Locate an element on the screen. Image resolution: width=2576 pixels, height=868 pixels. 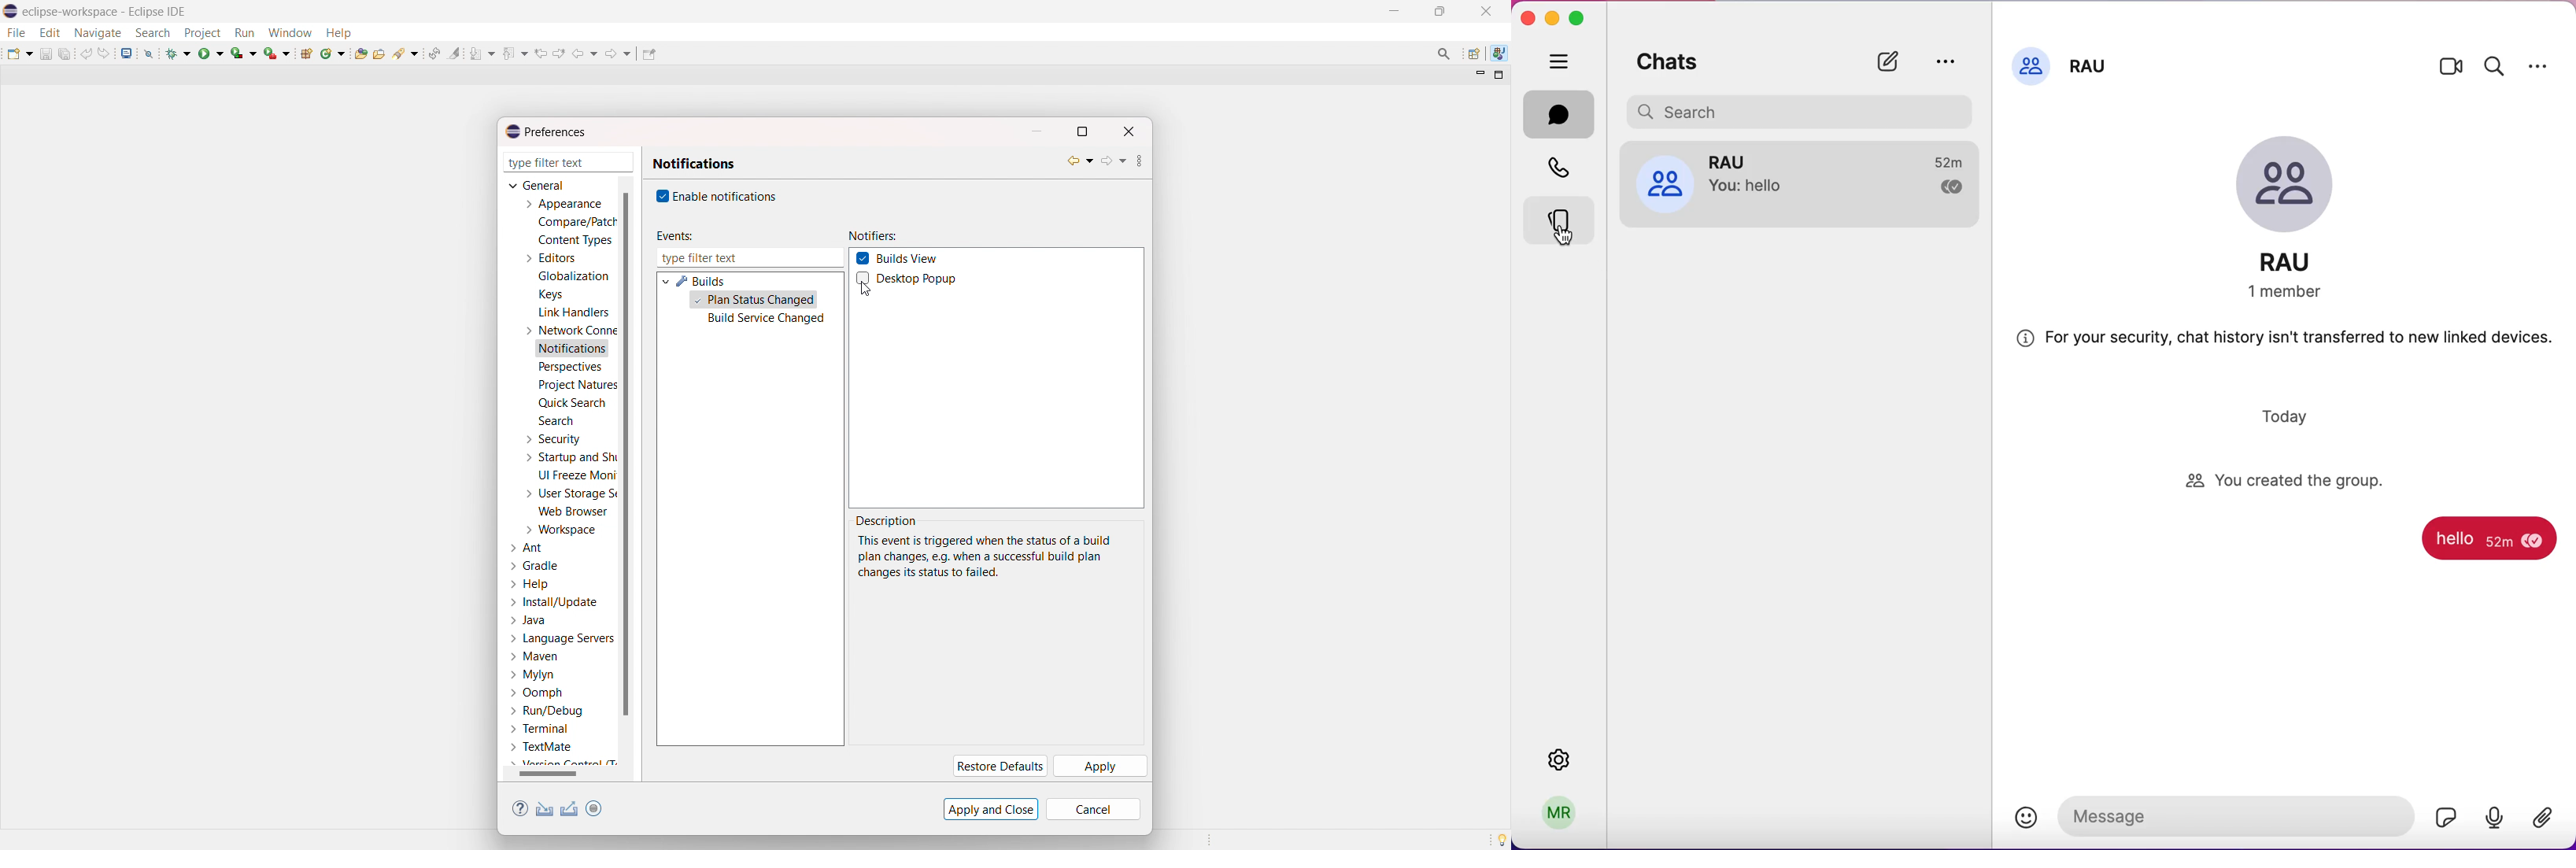
for your security, chat history isn't transferred is located at coordinates (2289, 341).